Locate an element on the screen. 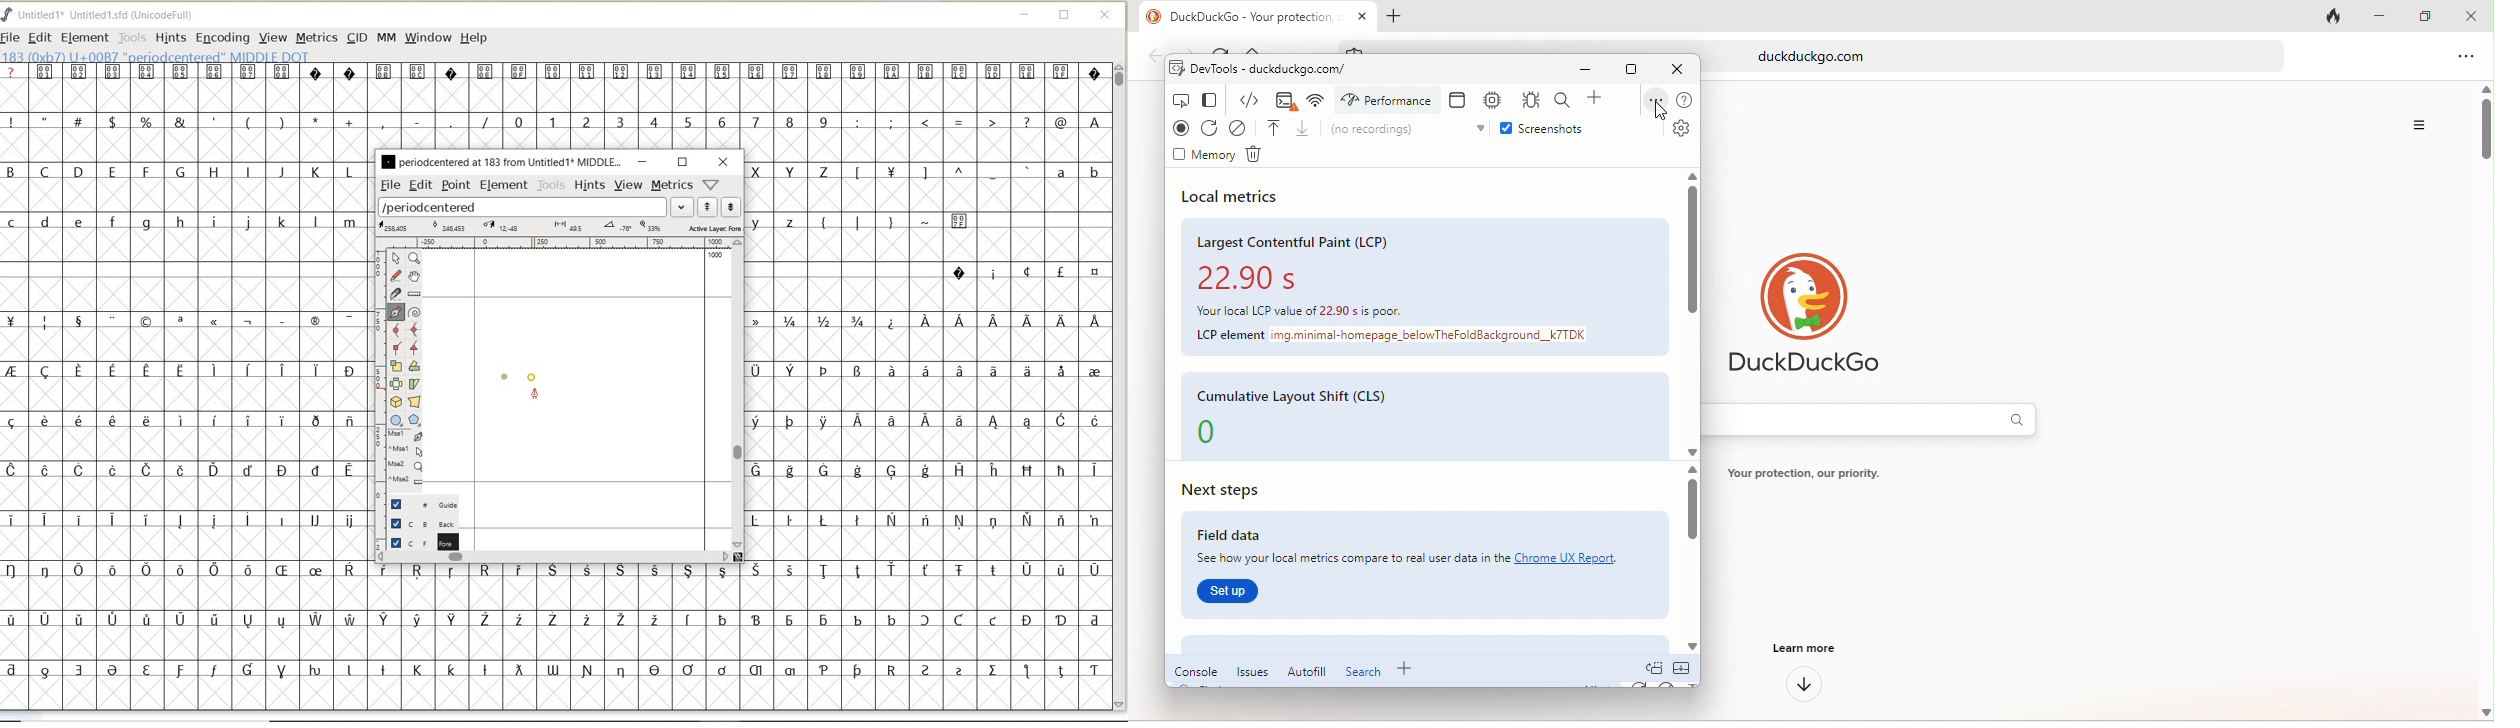 The height and width of the screenshot is (728, 2520). maximize is located at coordinates (2420, 16).